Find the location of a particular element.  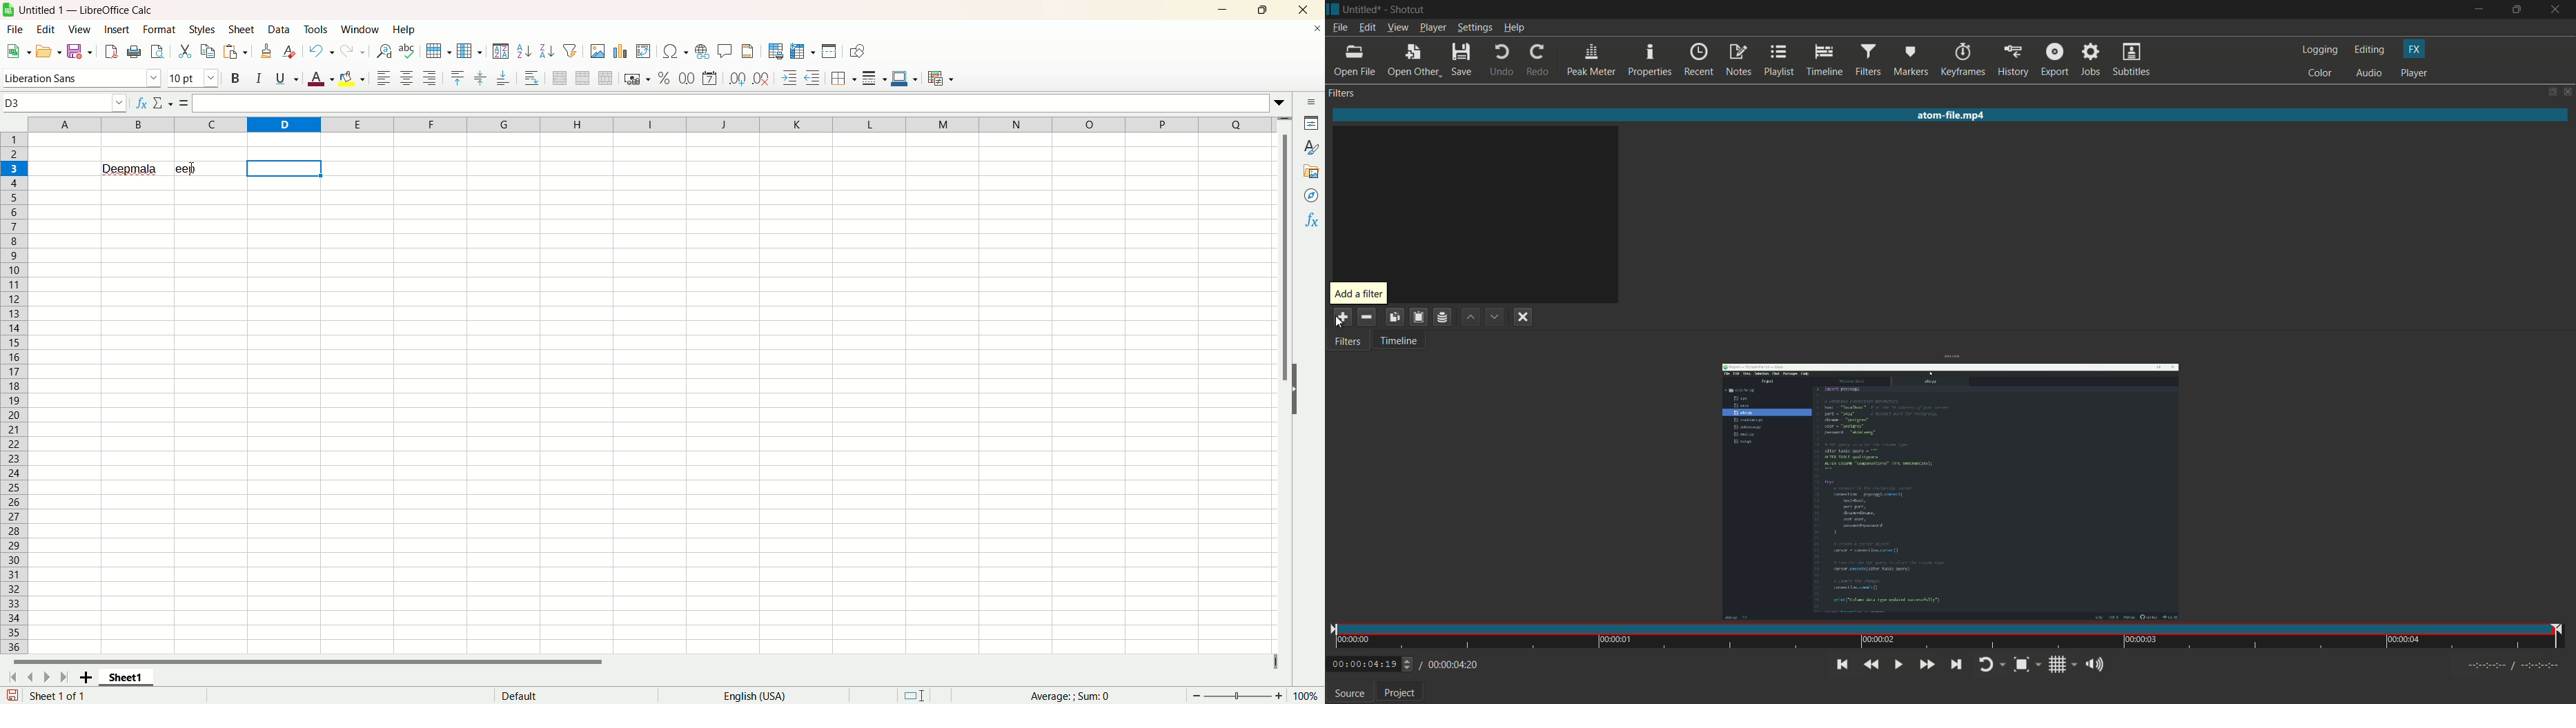

editing is located at coordinates (2372, 50).